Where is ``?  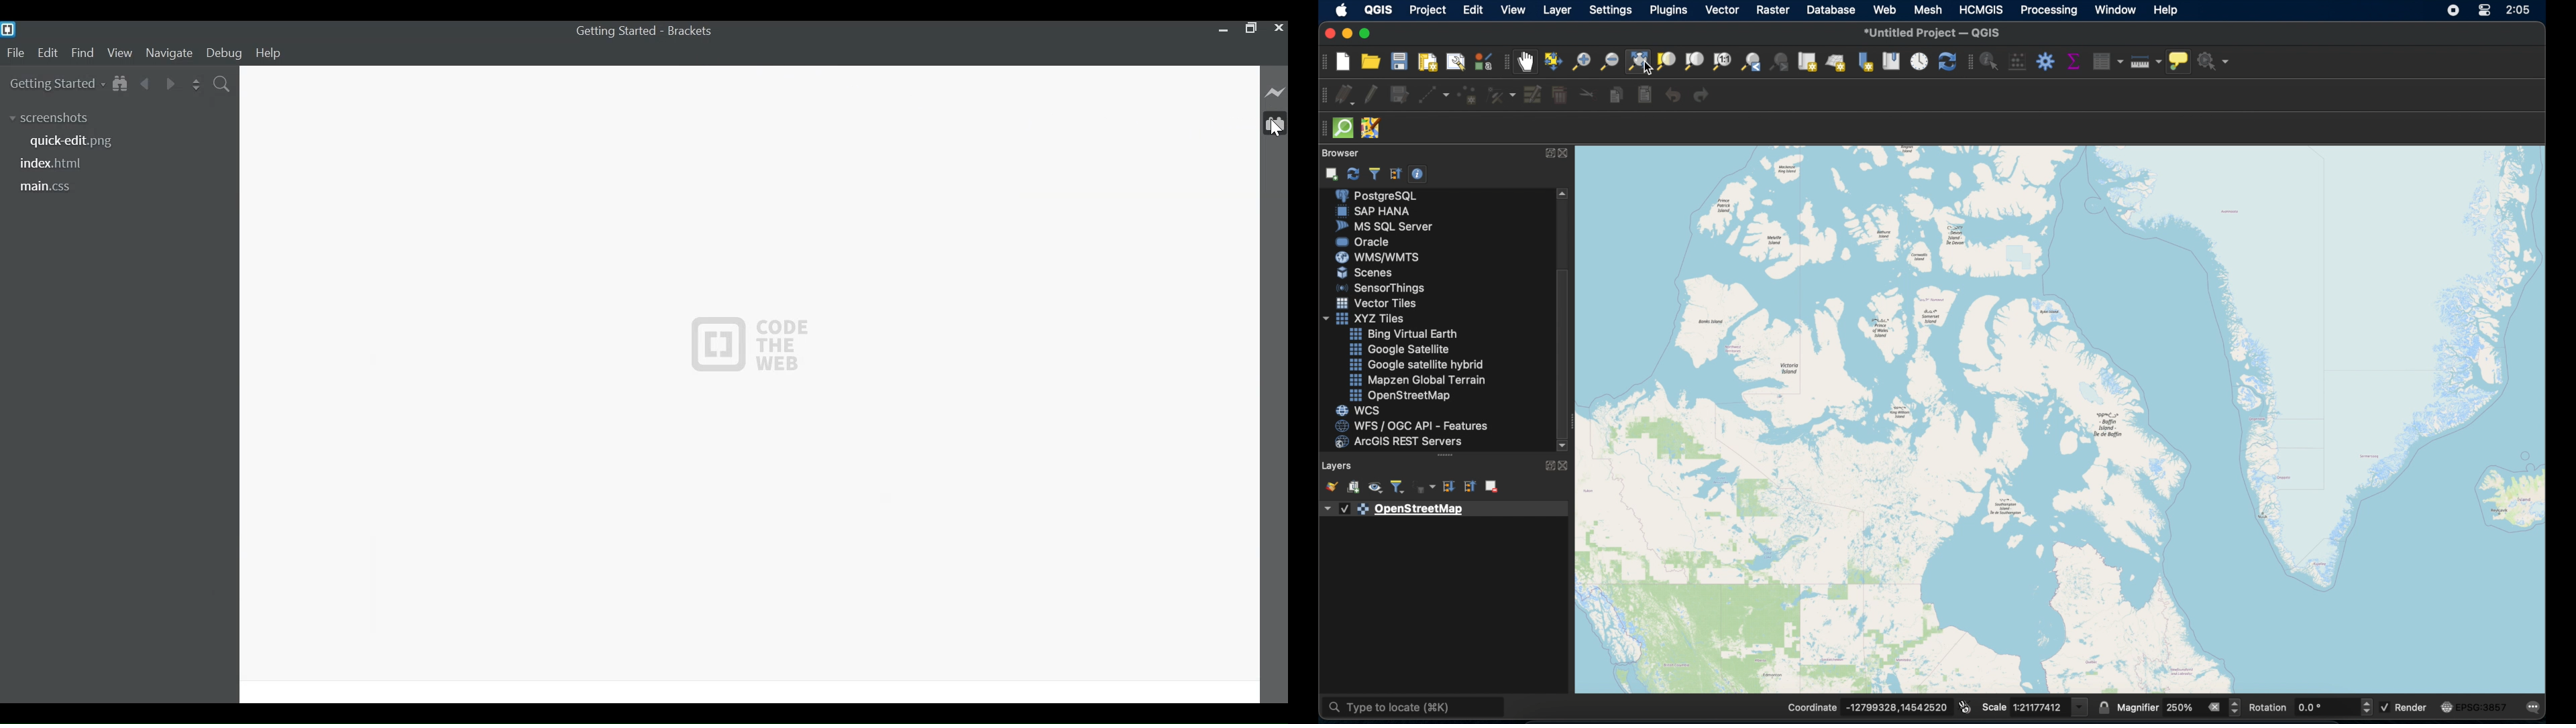
 is located at coordinates (2079, 707).